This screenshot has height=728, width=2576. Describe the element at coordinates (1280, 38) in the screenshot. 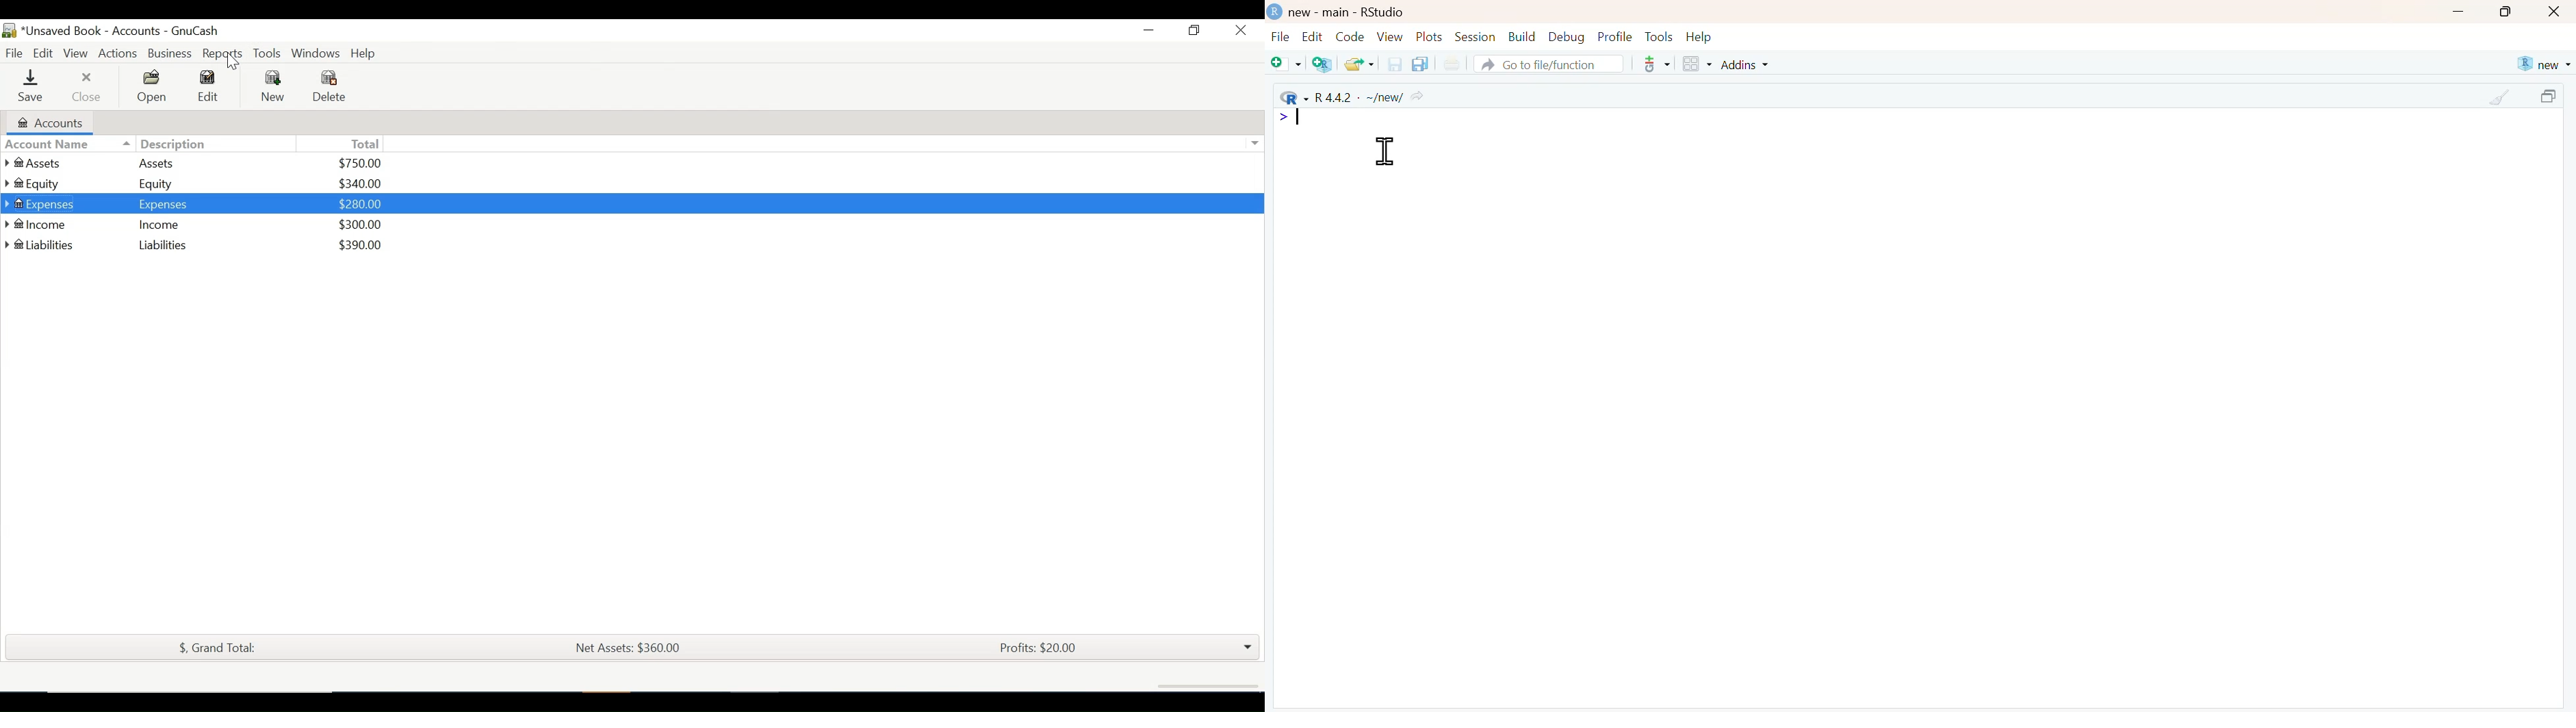

I see `File` at that location.